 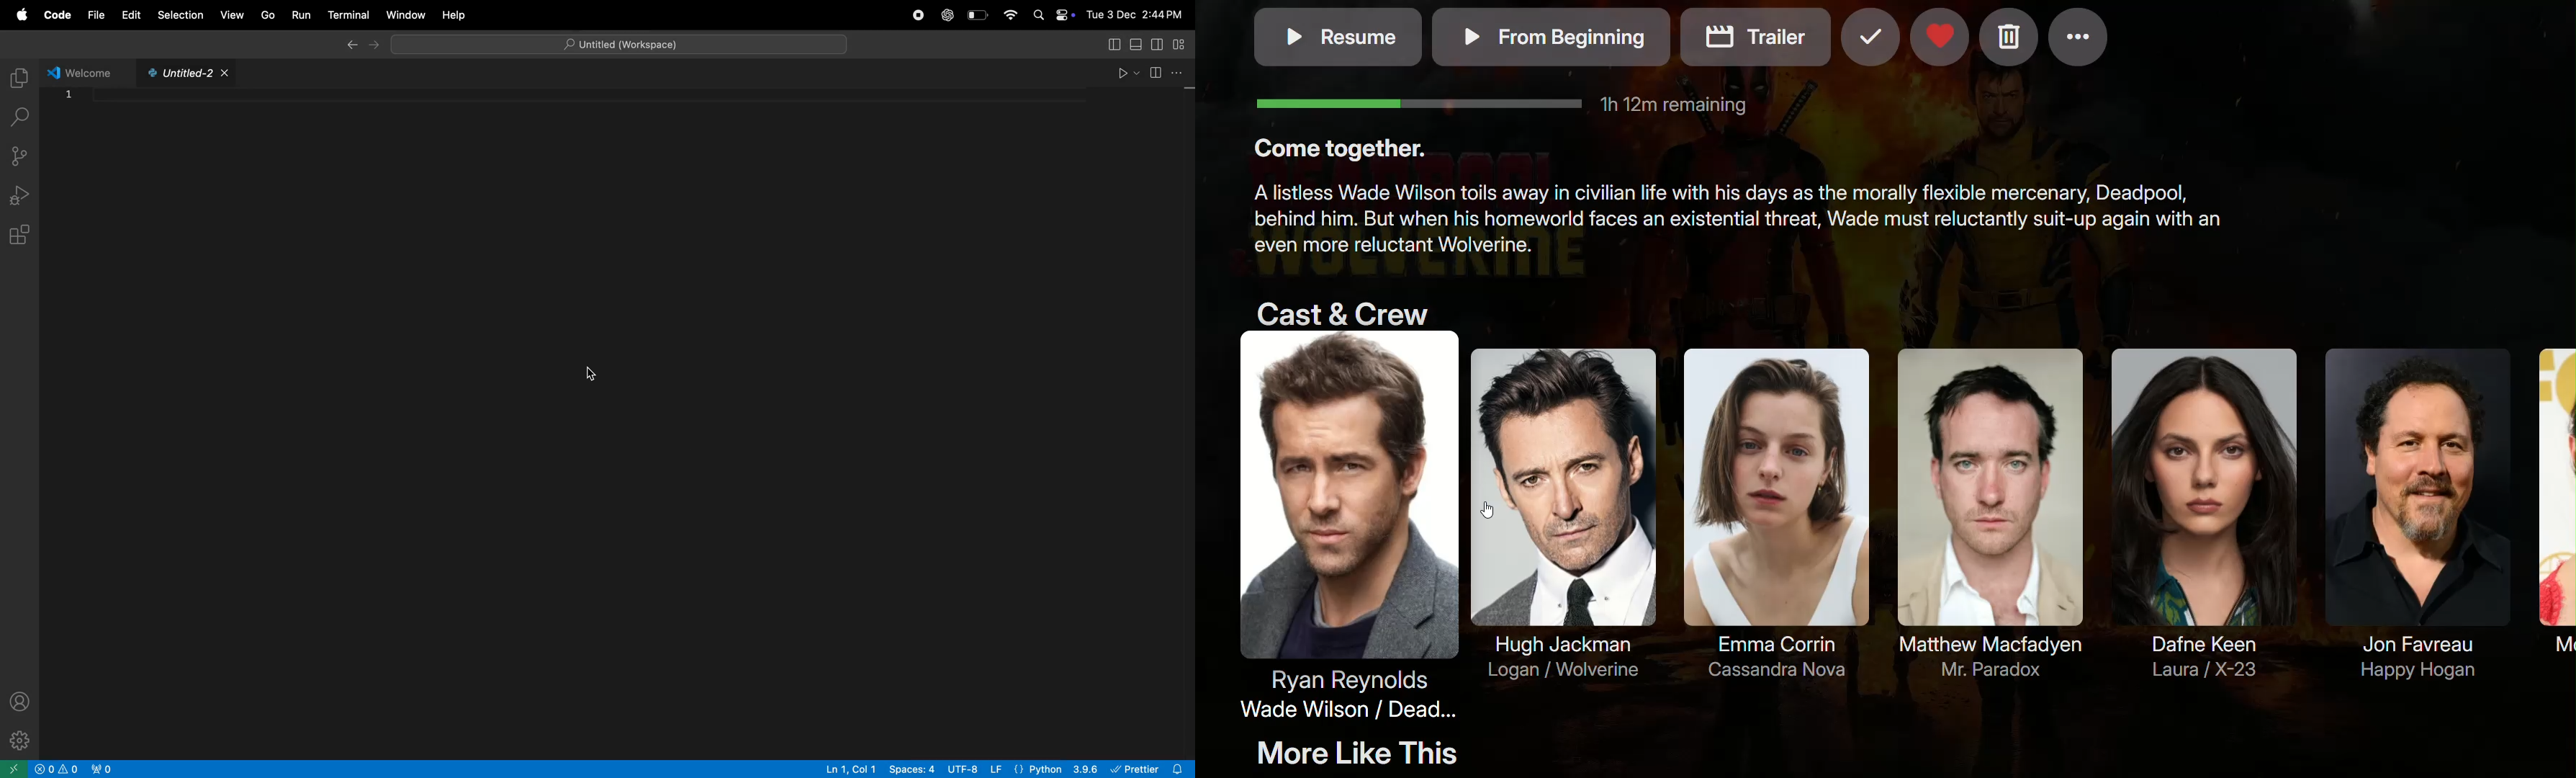 I want to click on selection, so click(x=181, y=15).